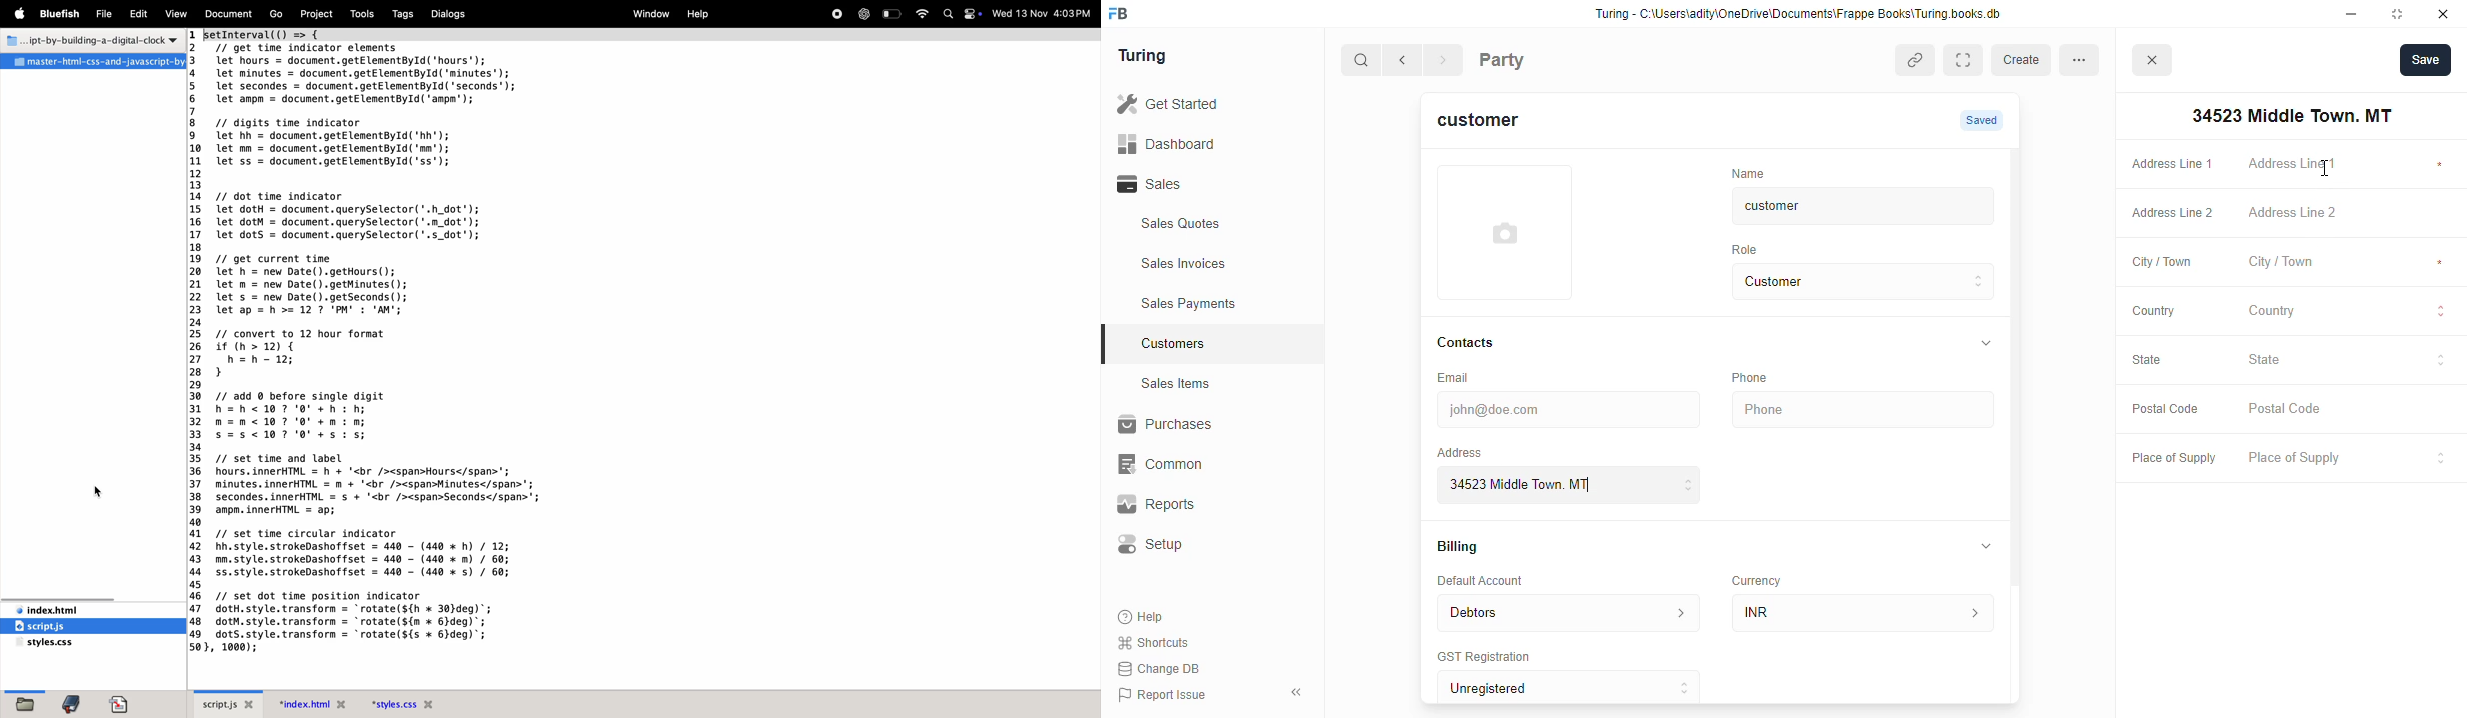 Image resolution: width=2492 pixels, height=728 pixels. Describe the element at coordinates (447, 14) in the screenshot. I see `dialogs` at that location.